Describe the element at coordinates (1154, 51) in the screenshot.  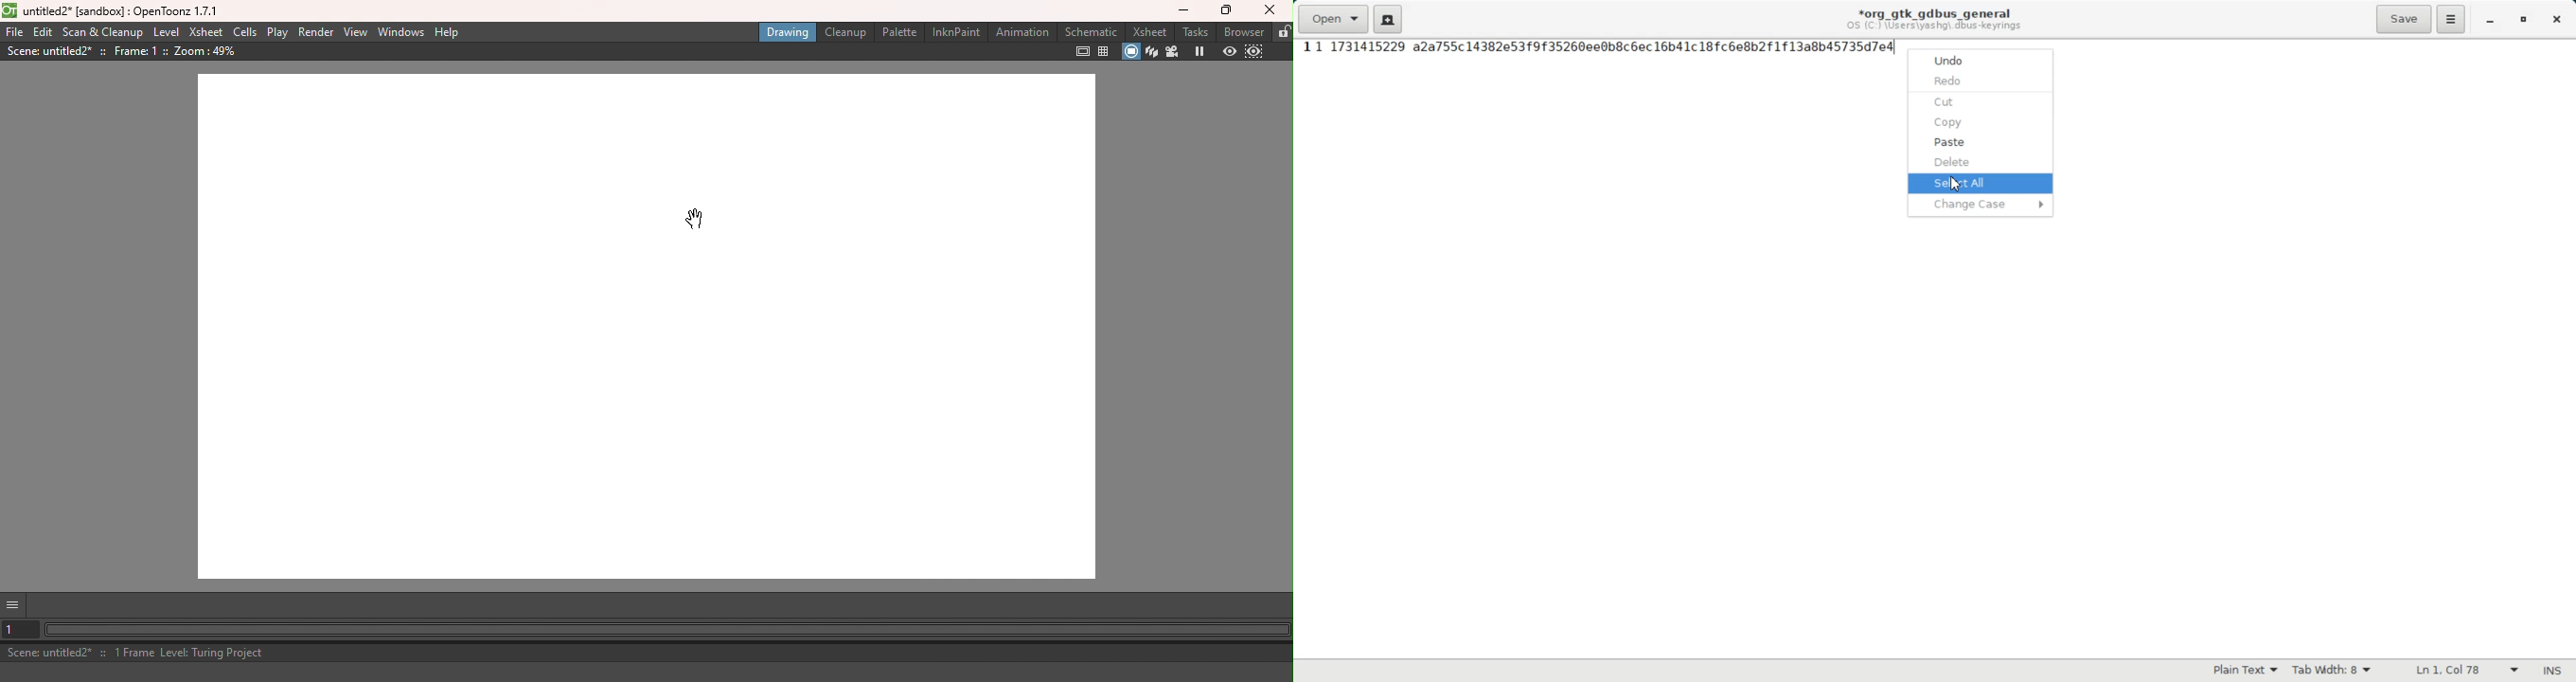
I see `3D view` at that location.